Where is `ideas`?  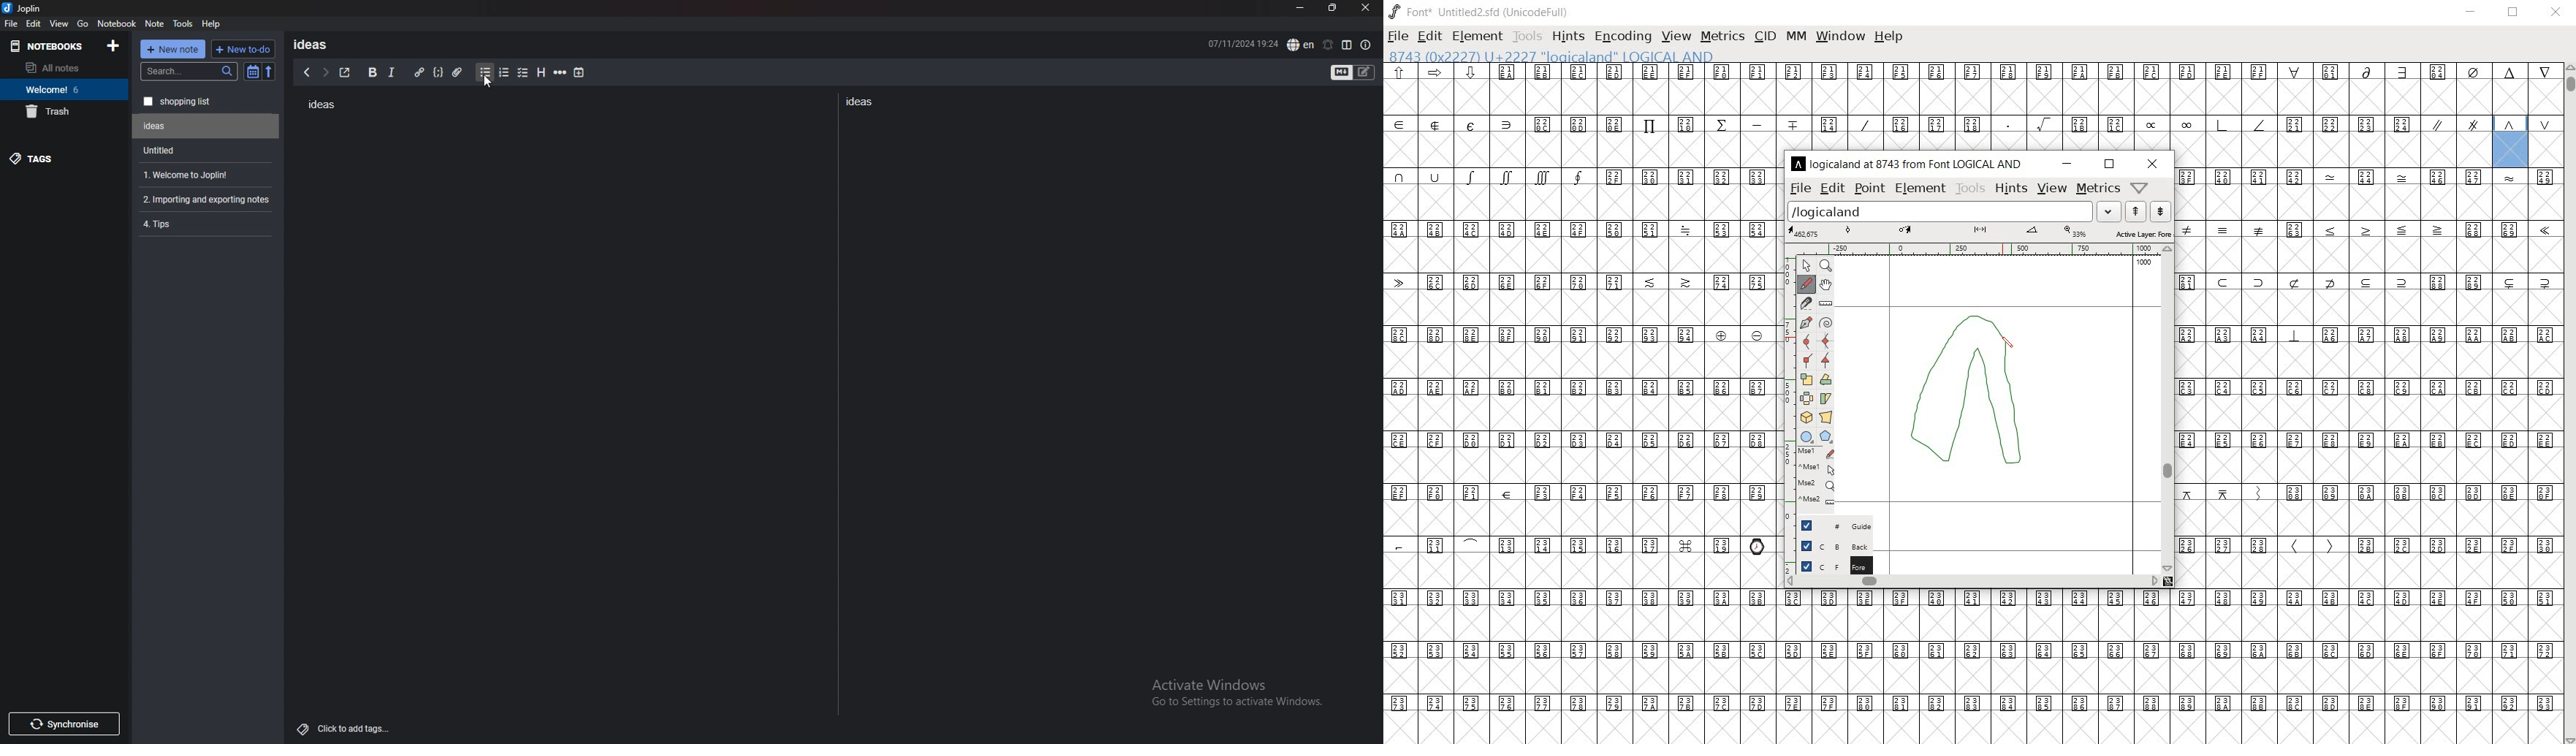
ideas is located at coordinates (864, 101).